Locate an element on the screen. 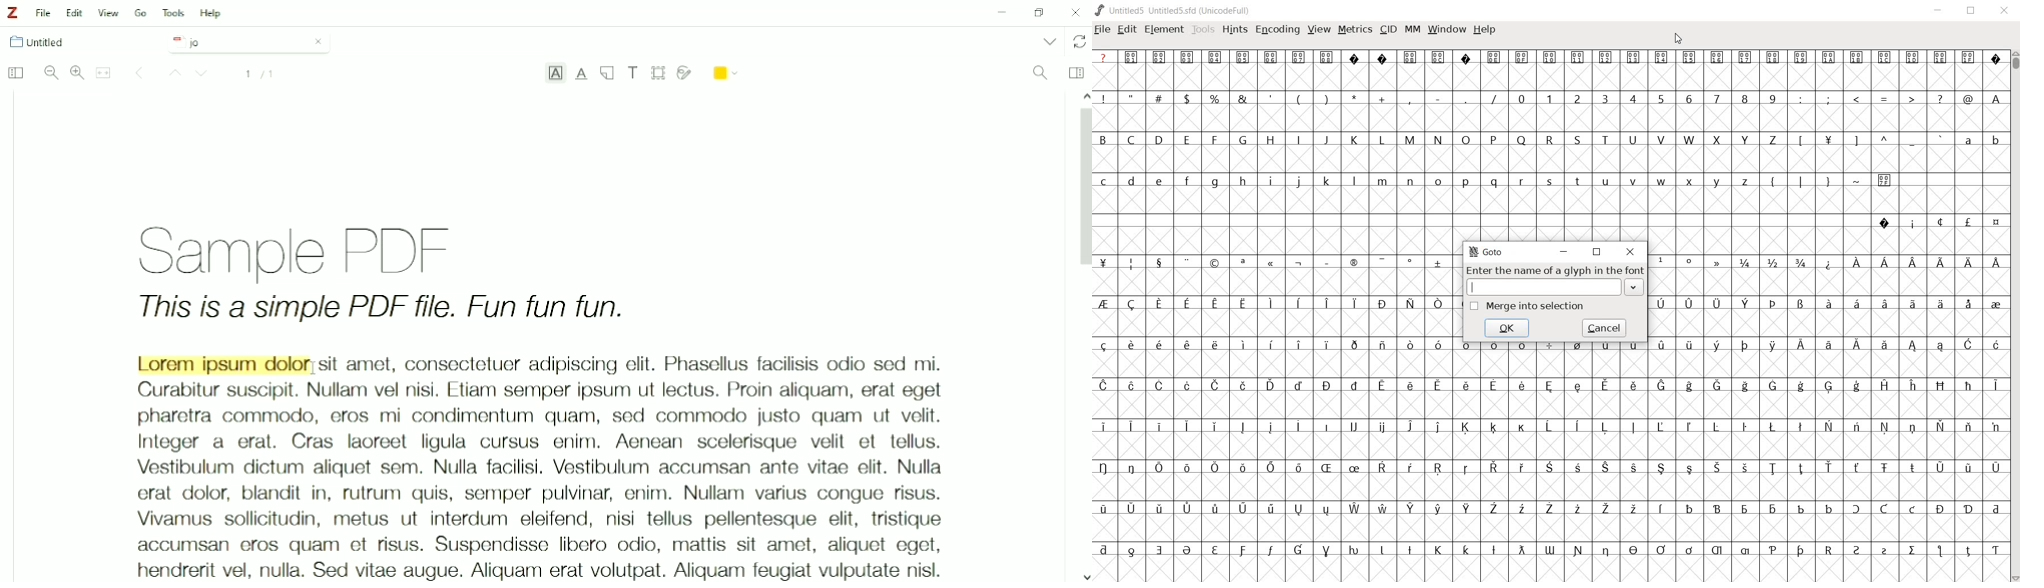 The width and height of the screenshot is (2044, 588). Down is located at coordinates (1085, 575).